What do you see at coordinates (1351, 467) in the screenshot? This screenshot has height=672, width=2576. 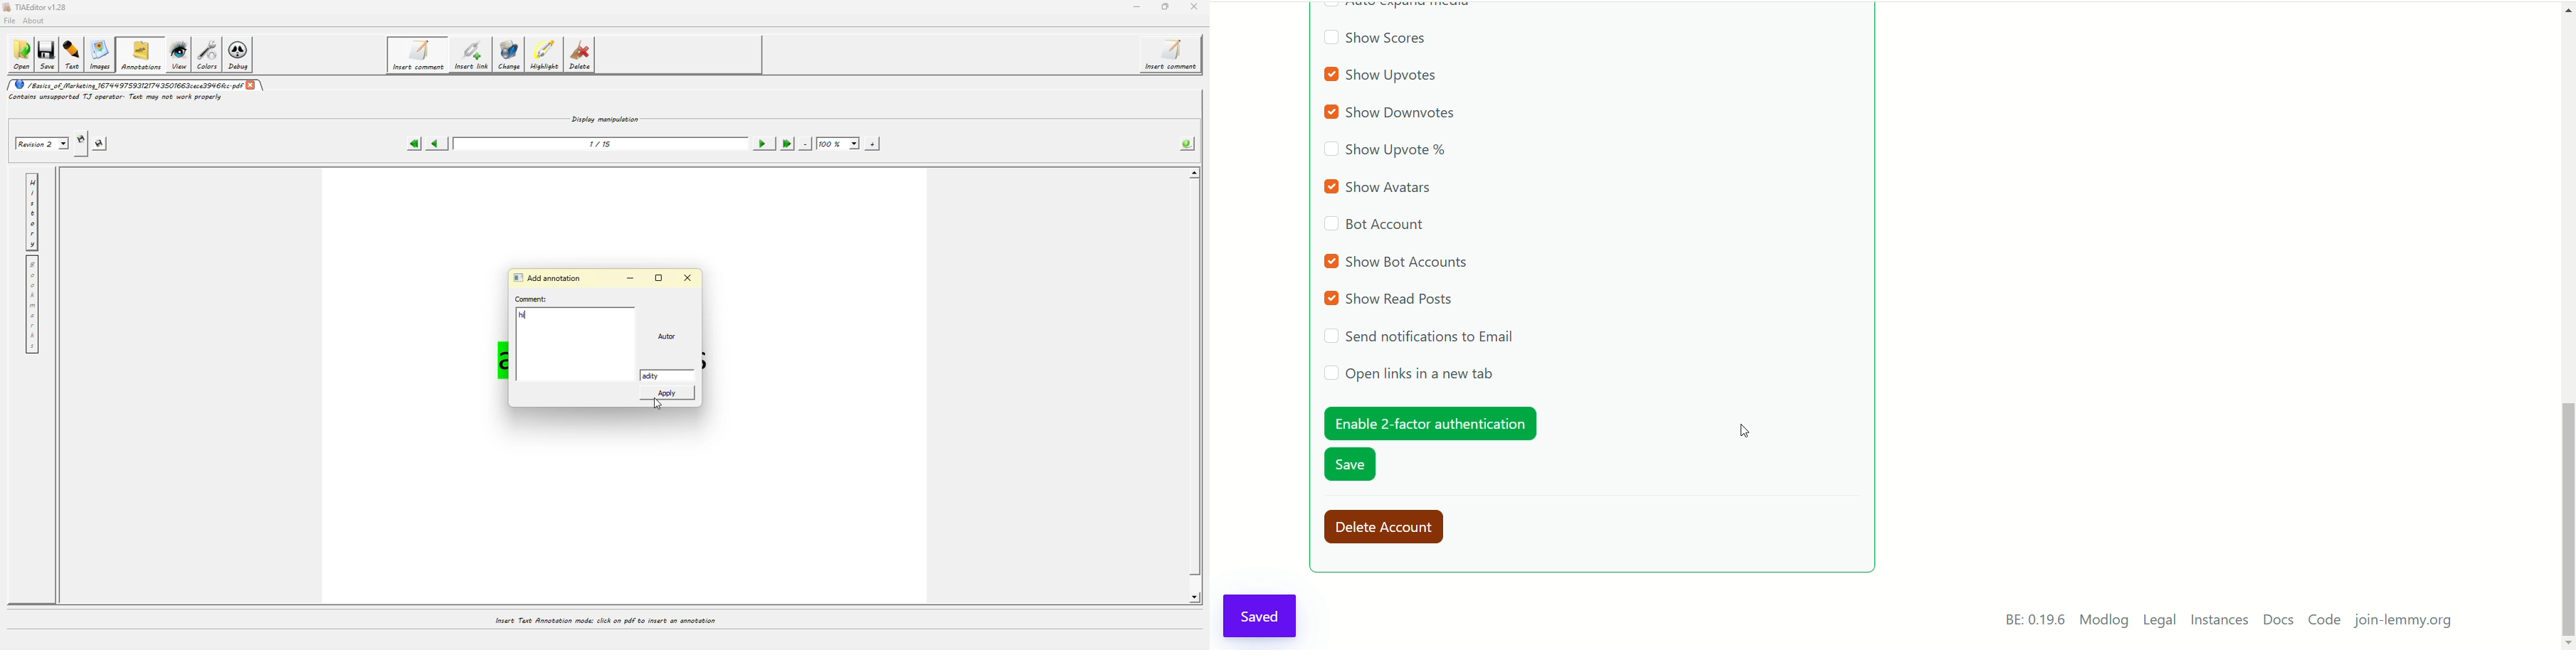 I see `save` at bounding box center [1351, 467].